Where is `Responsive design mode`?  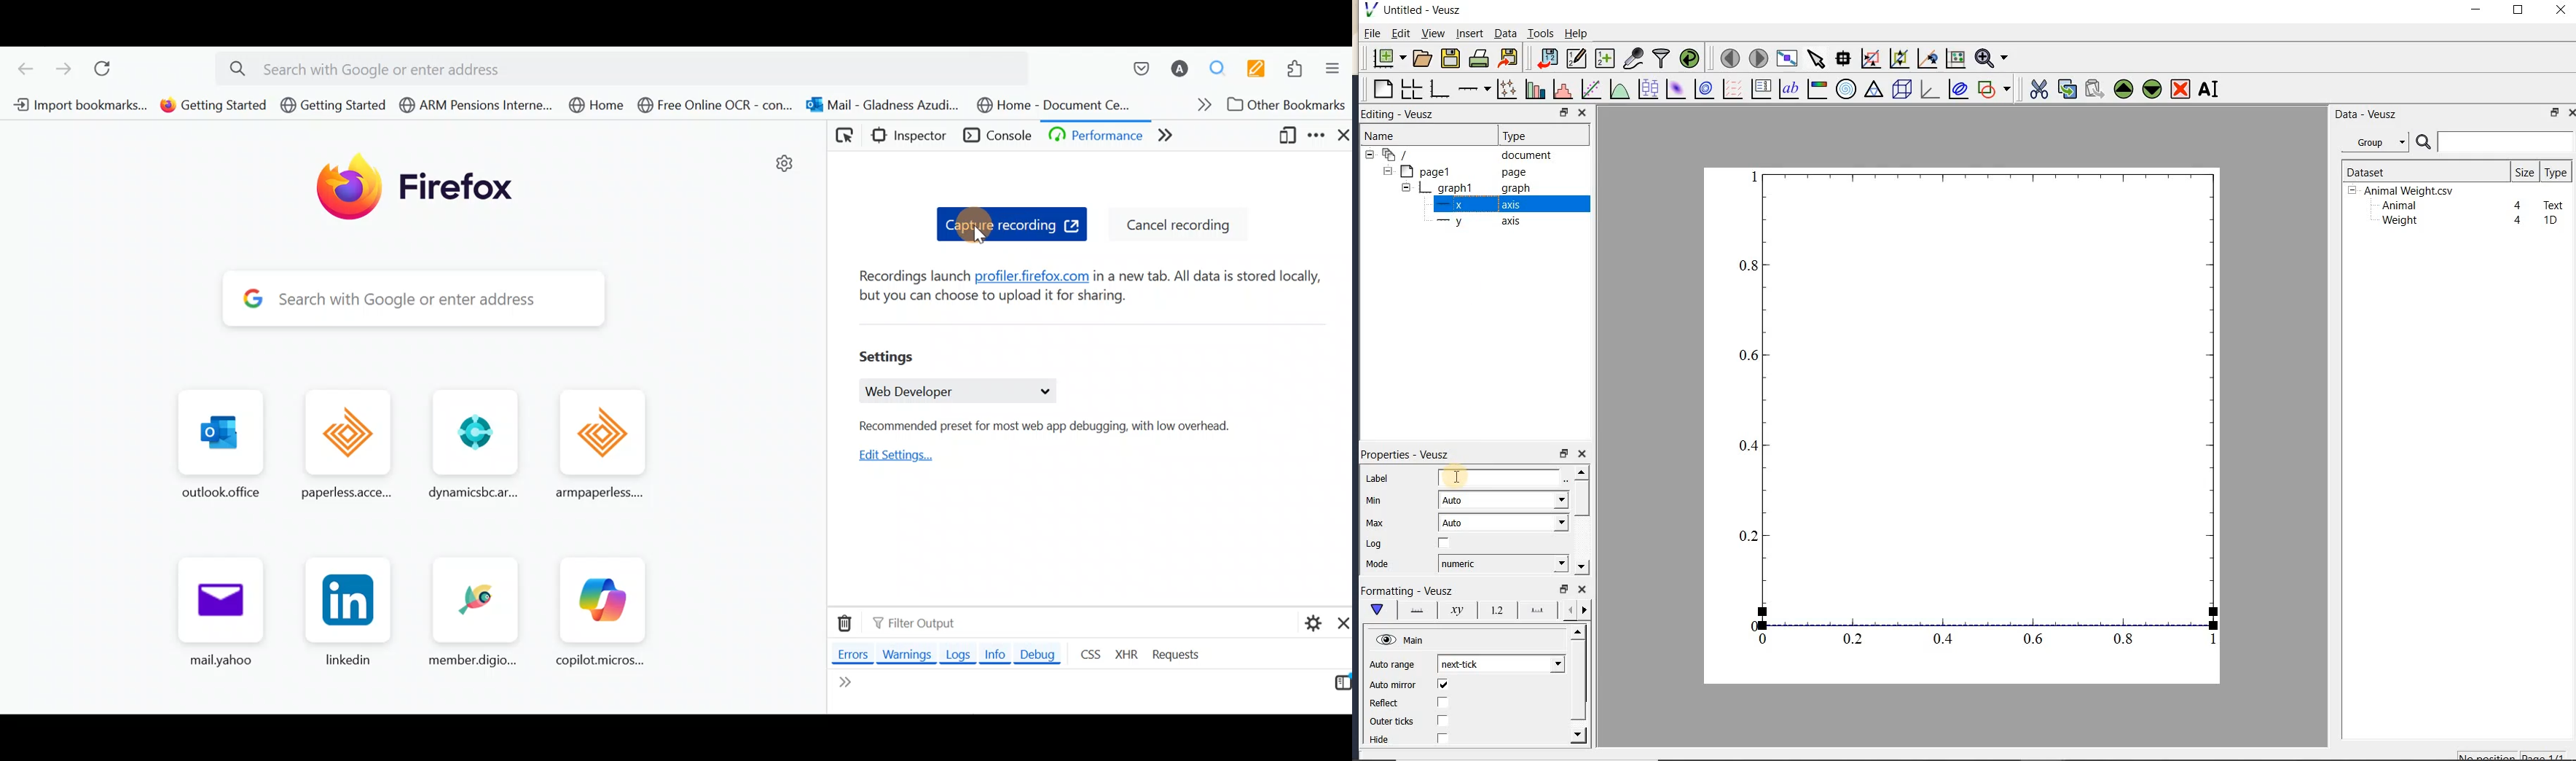 Responsive design mode is located at coordinates (1287, 138).